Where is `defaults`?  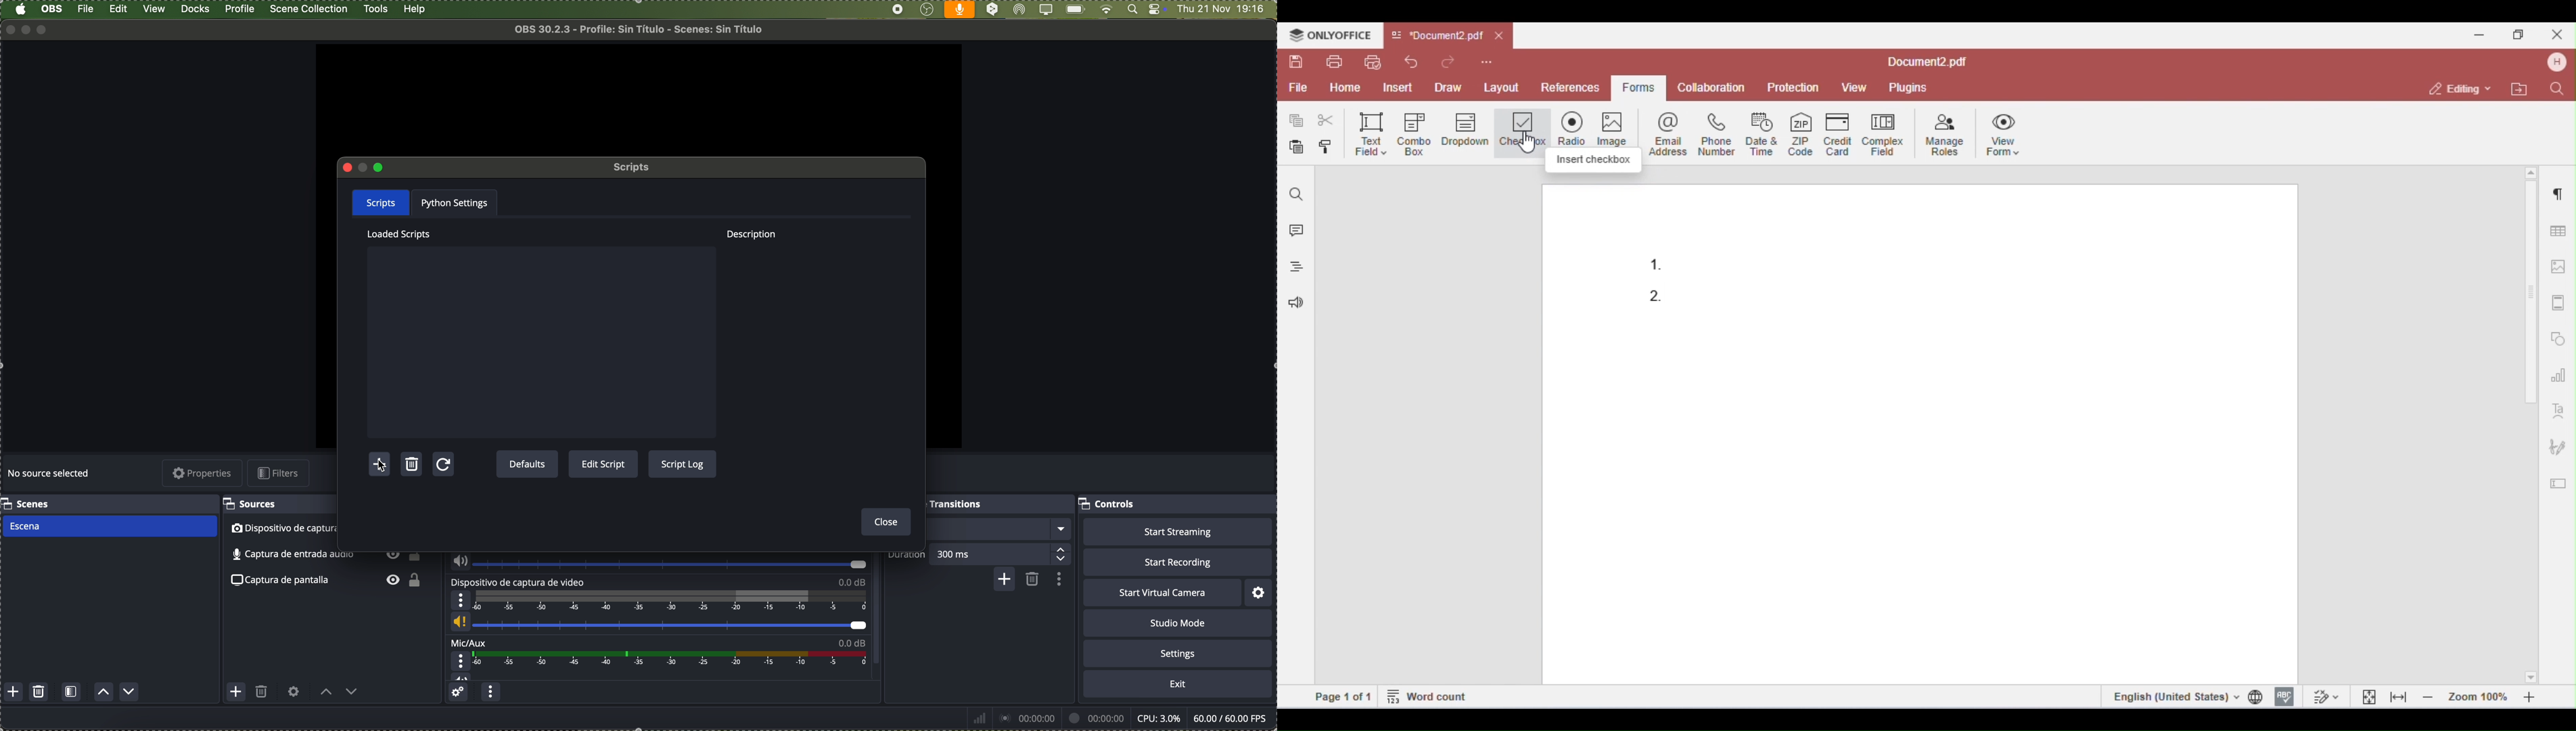
defaults is located at coordinates (527, 465).